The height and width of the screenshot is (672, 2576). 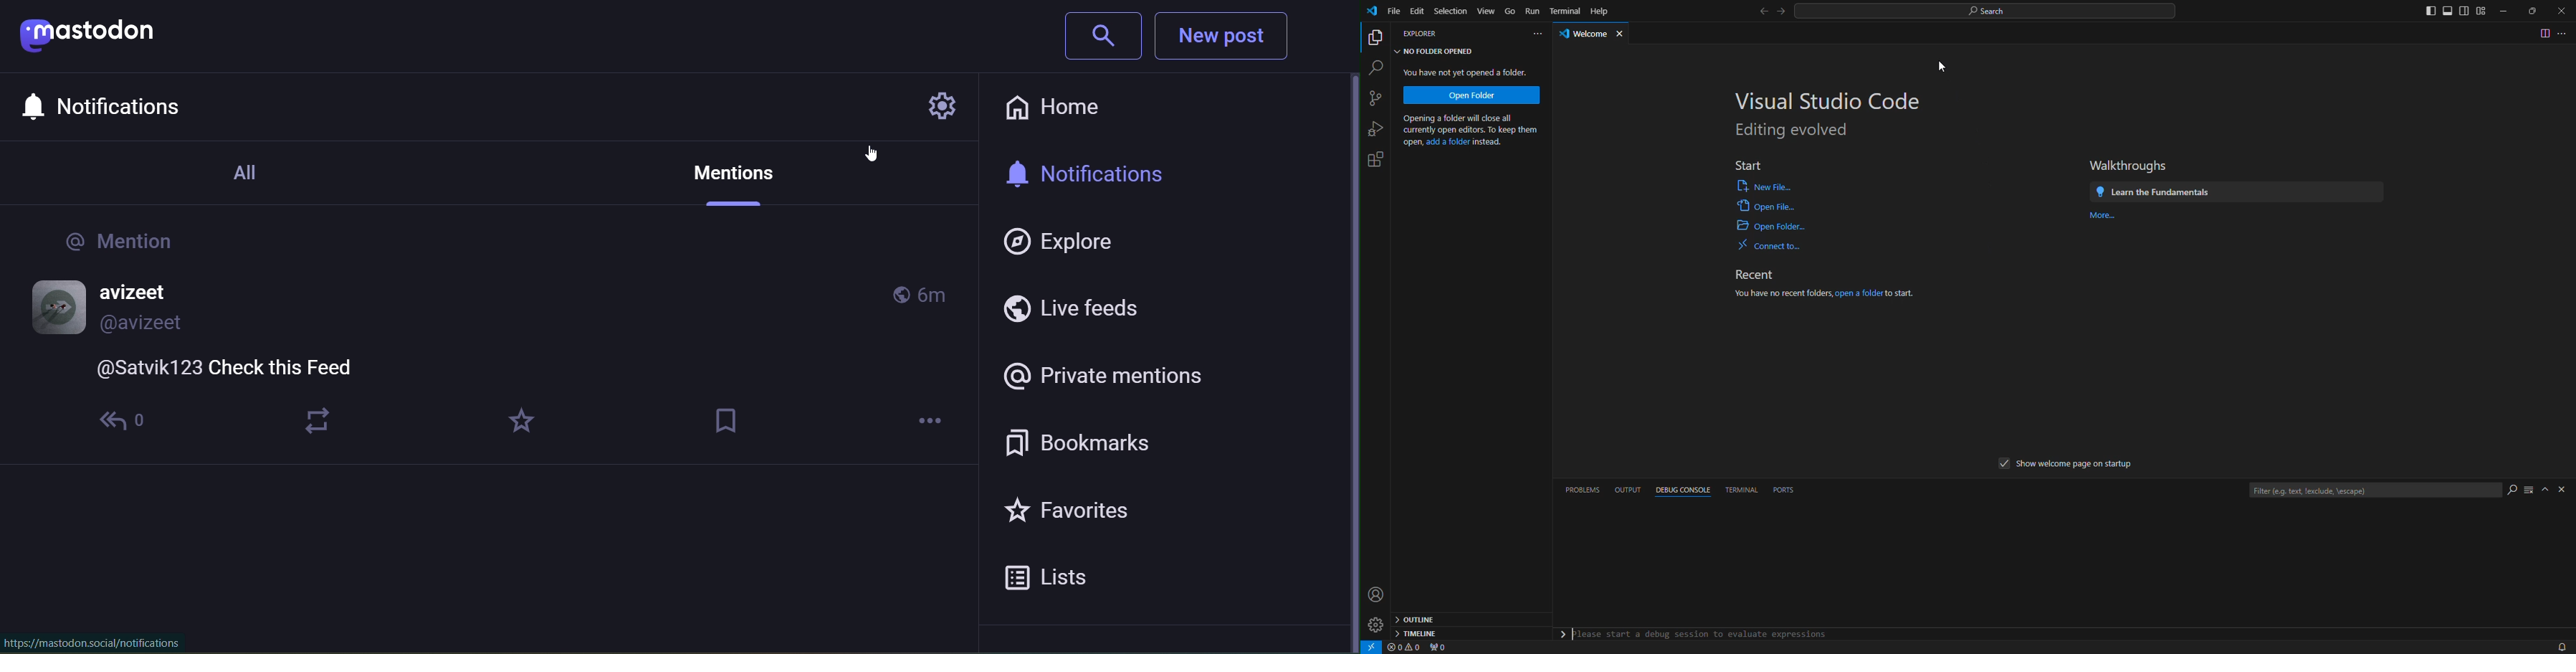 What do you see at coordinates (1438, 52) in the screenshot?
I see `No folder opened tab` at bounding box center [1438, 52].